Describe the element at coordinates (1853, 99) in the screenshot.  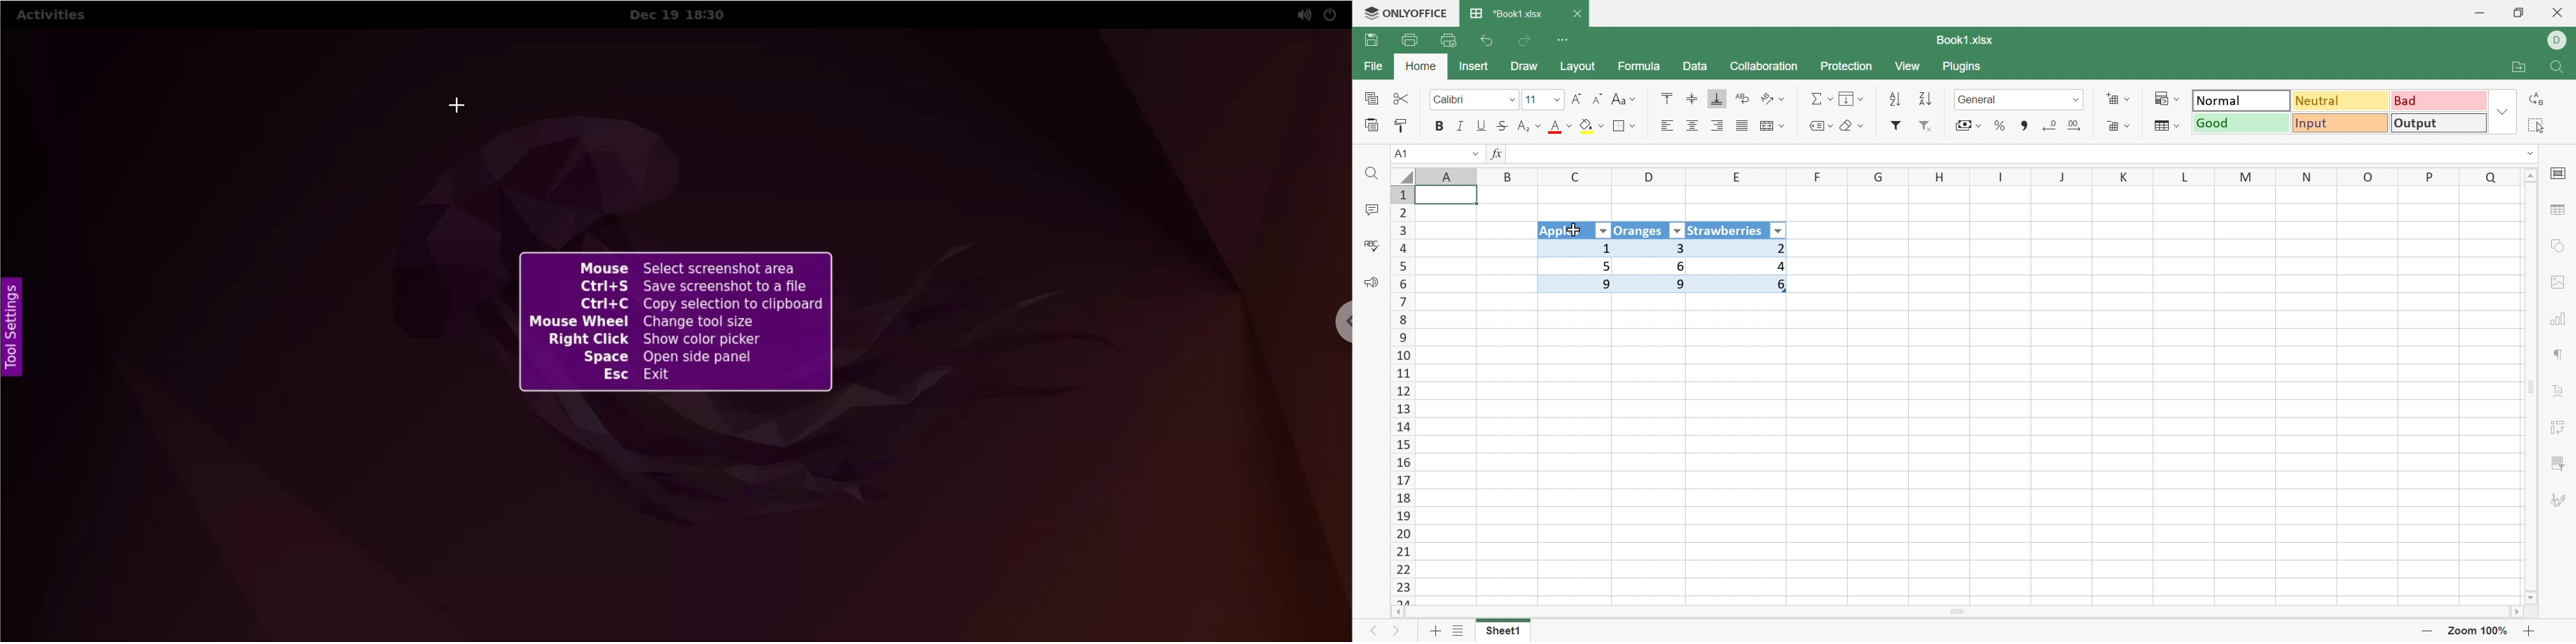
I see `Fill` at that location.